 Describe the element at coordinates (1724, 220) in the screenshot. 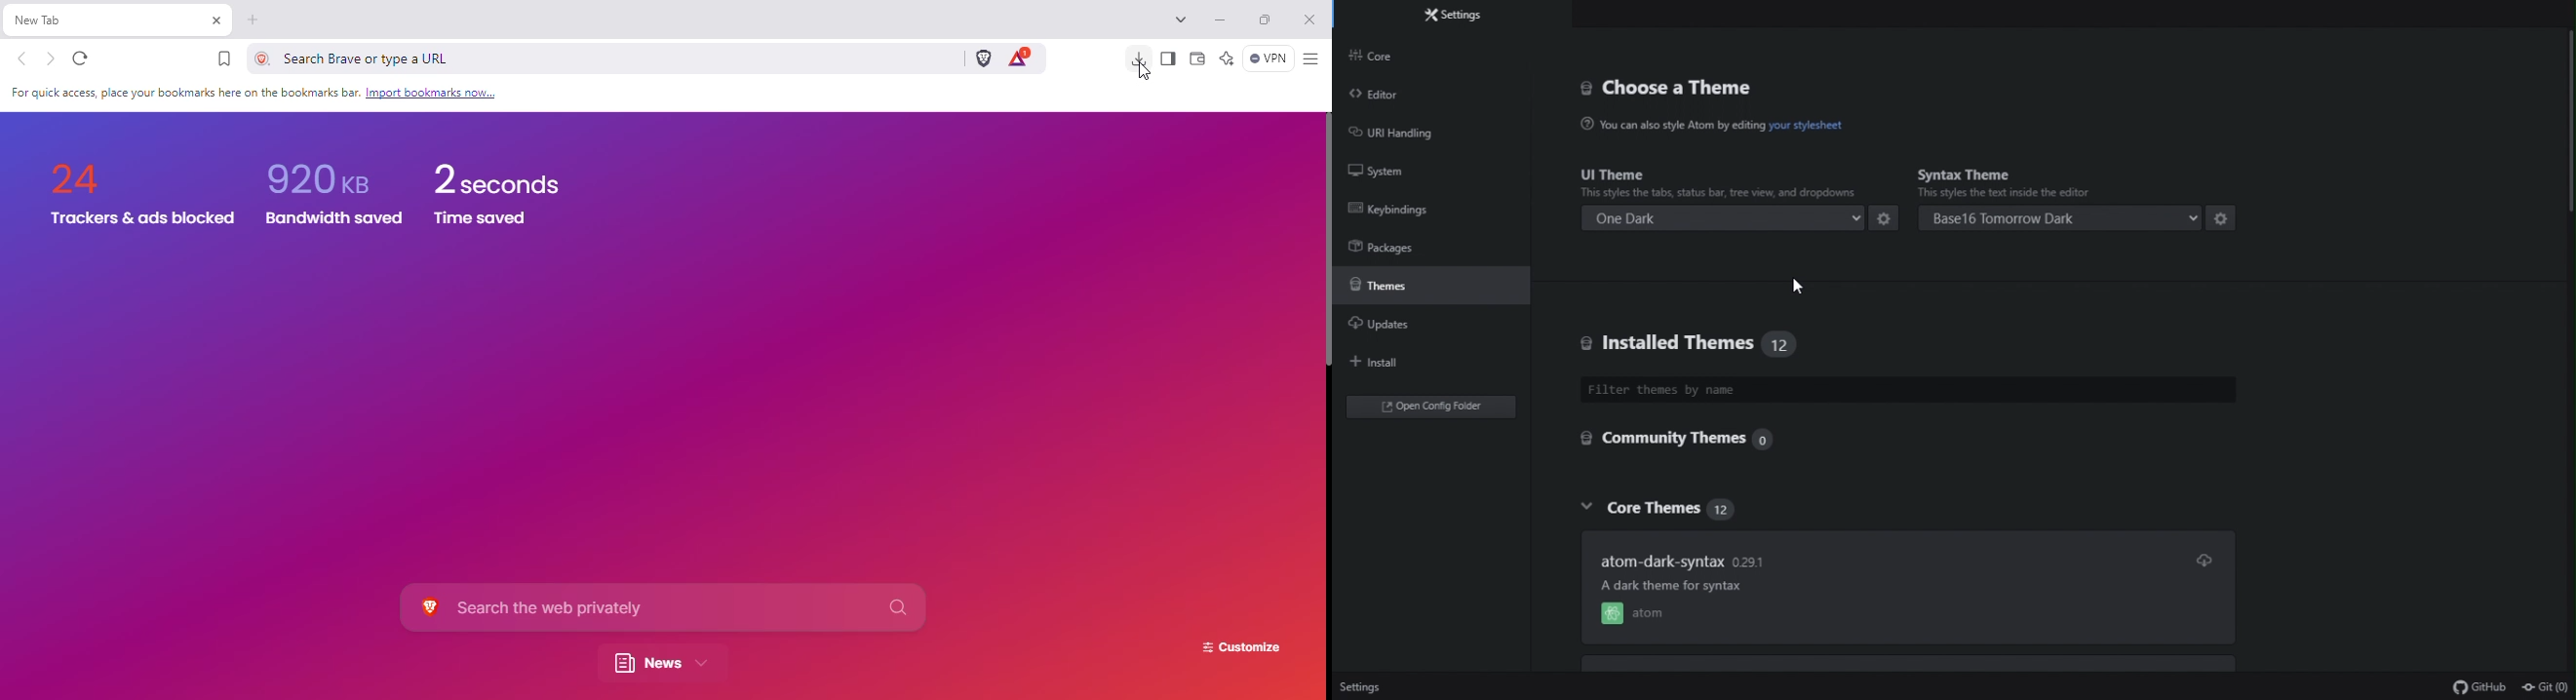

I see `one dark` at that location.